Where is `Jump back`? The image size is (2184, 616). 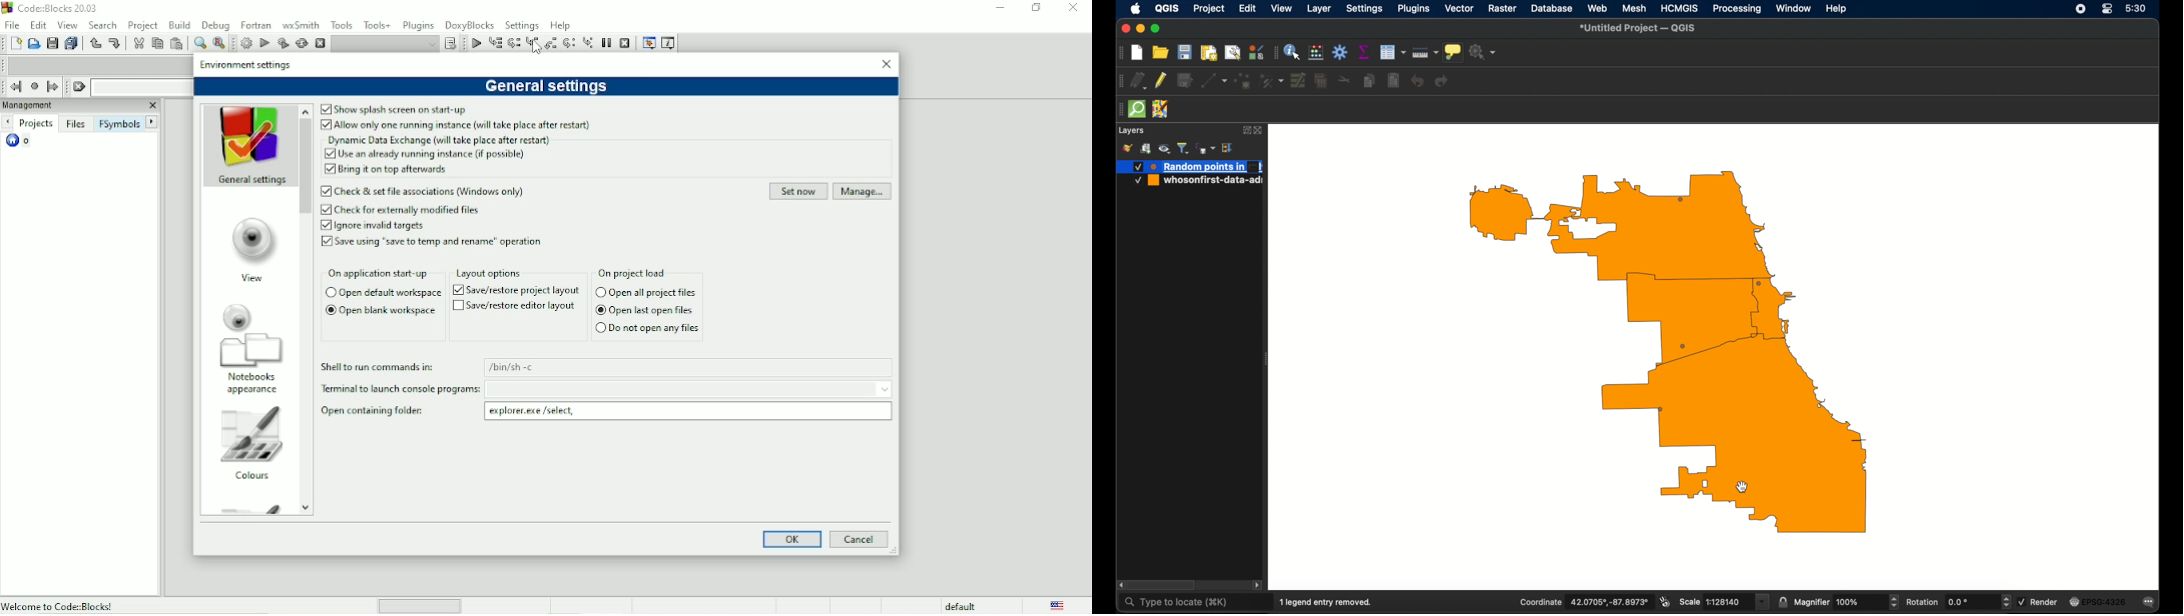 Jump back is located at coordinates (15, 87).